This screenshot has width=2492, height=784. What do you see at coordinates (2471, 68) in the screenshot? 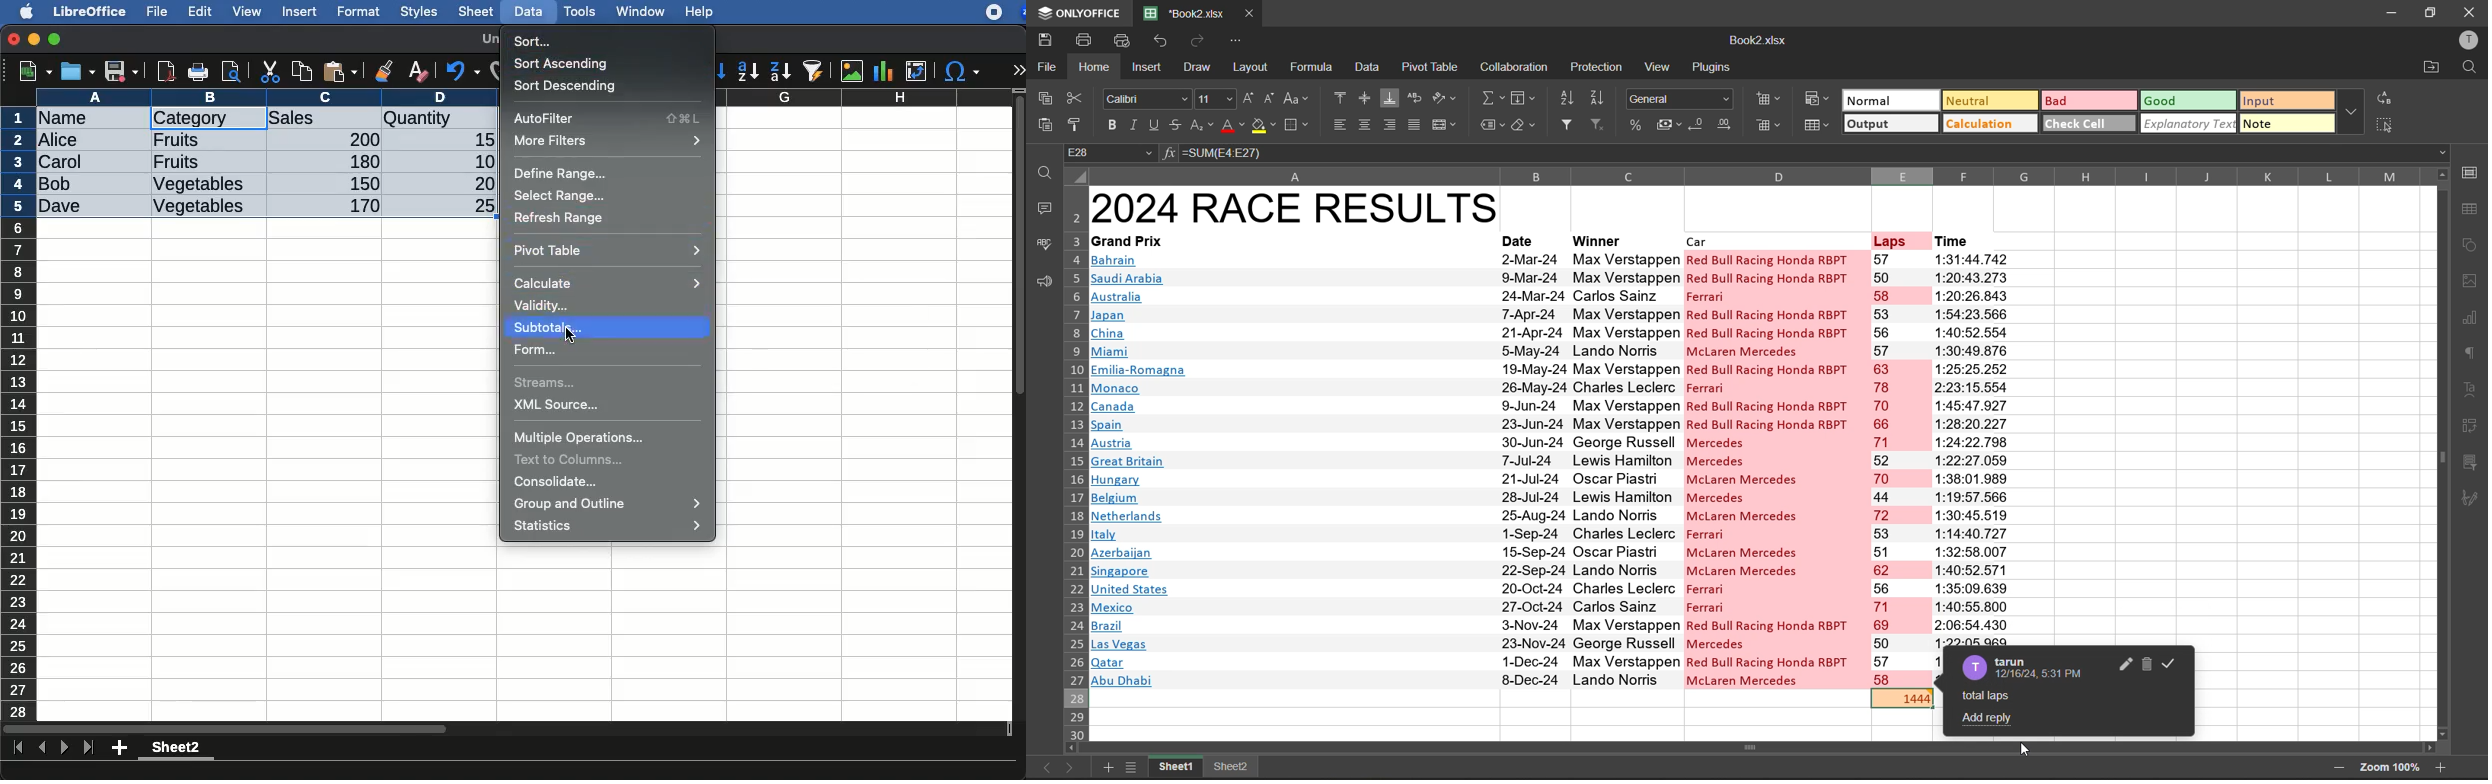
I see `find` at bounding box center [2471, 68].